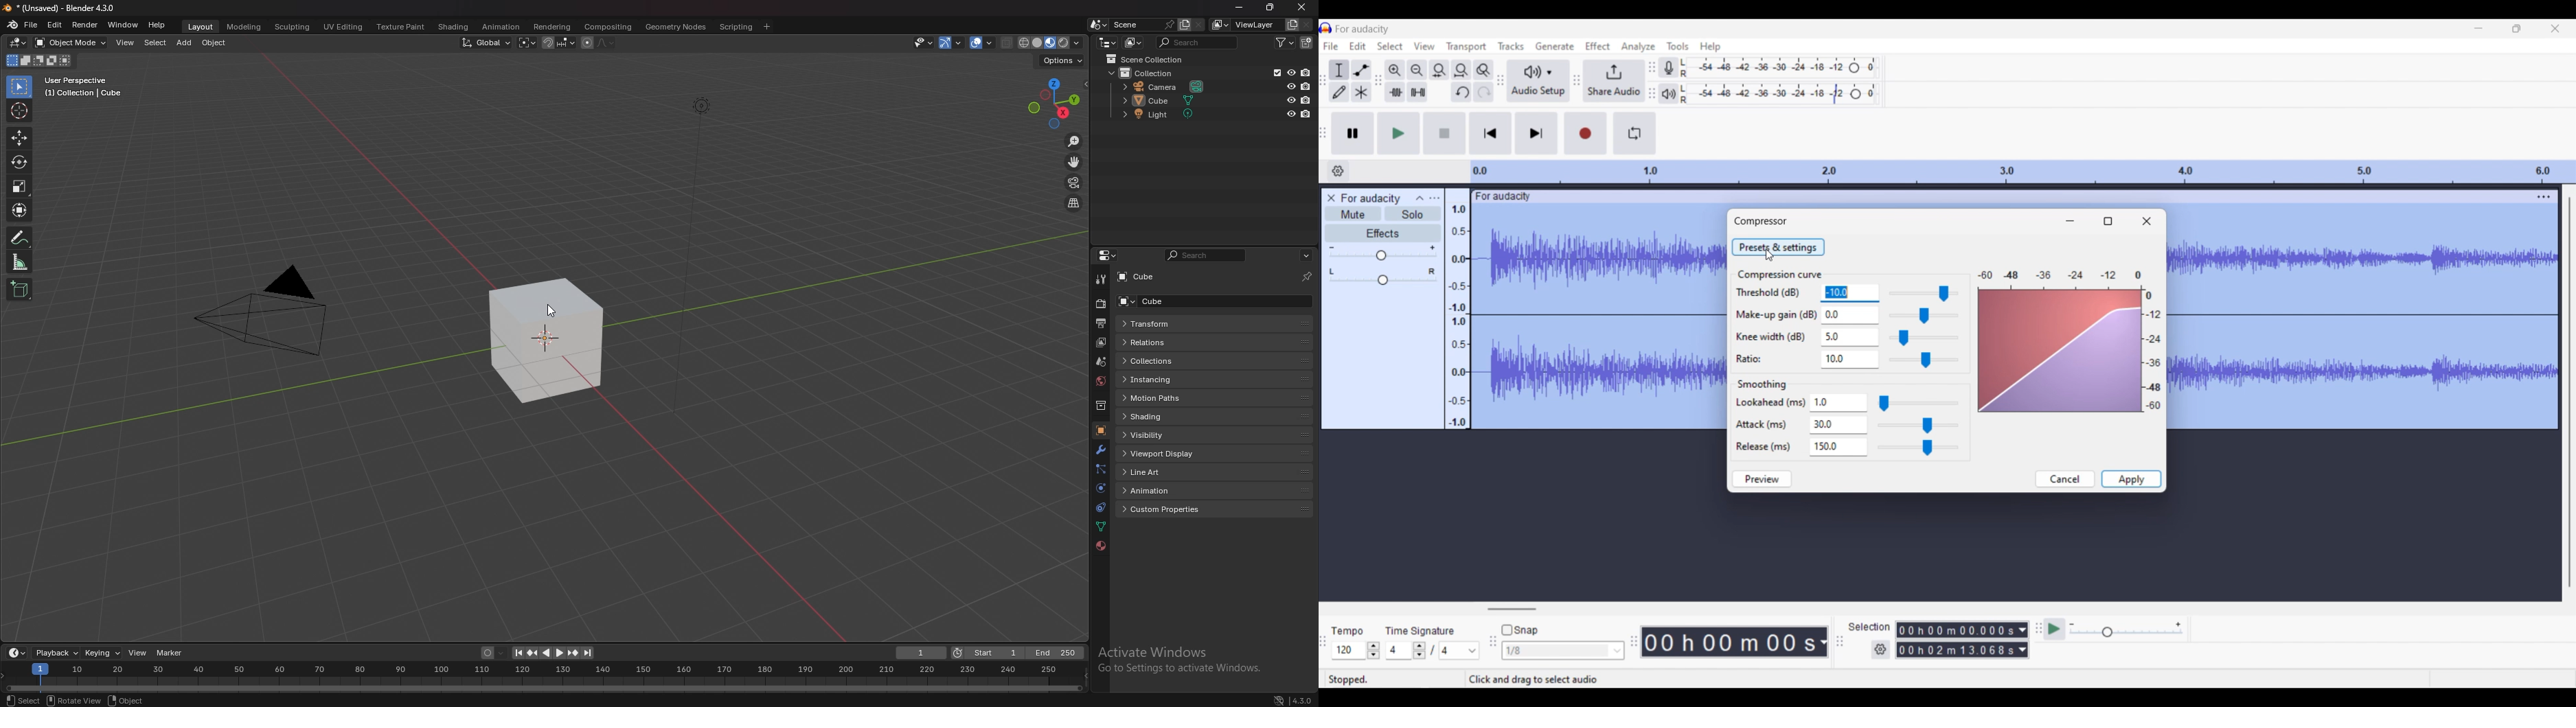  What do you see at coordinates (1073, 162) in the screenshot?
I see `move` at bounding box center [1073, 162].